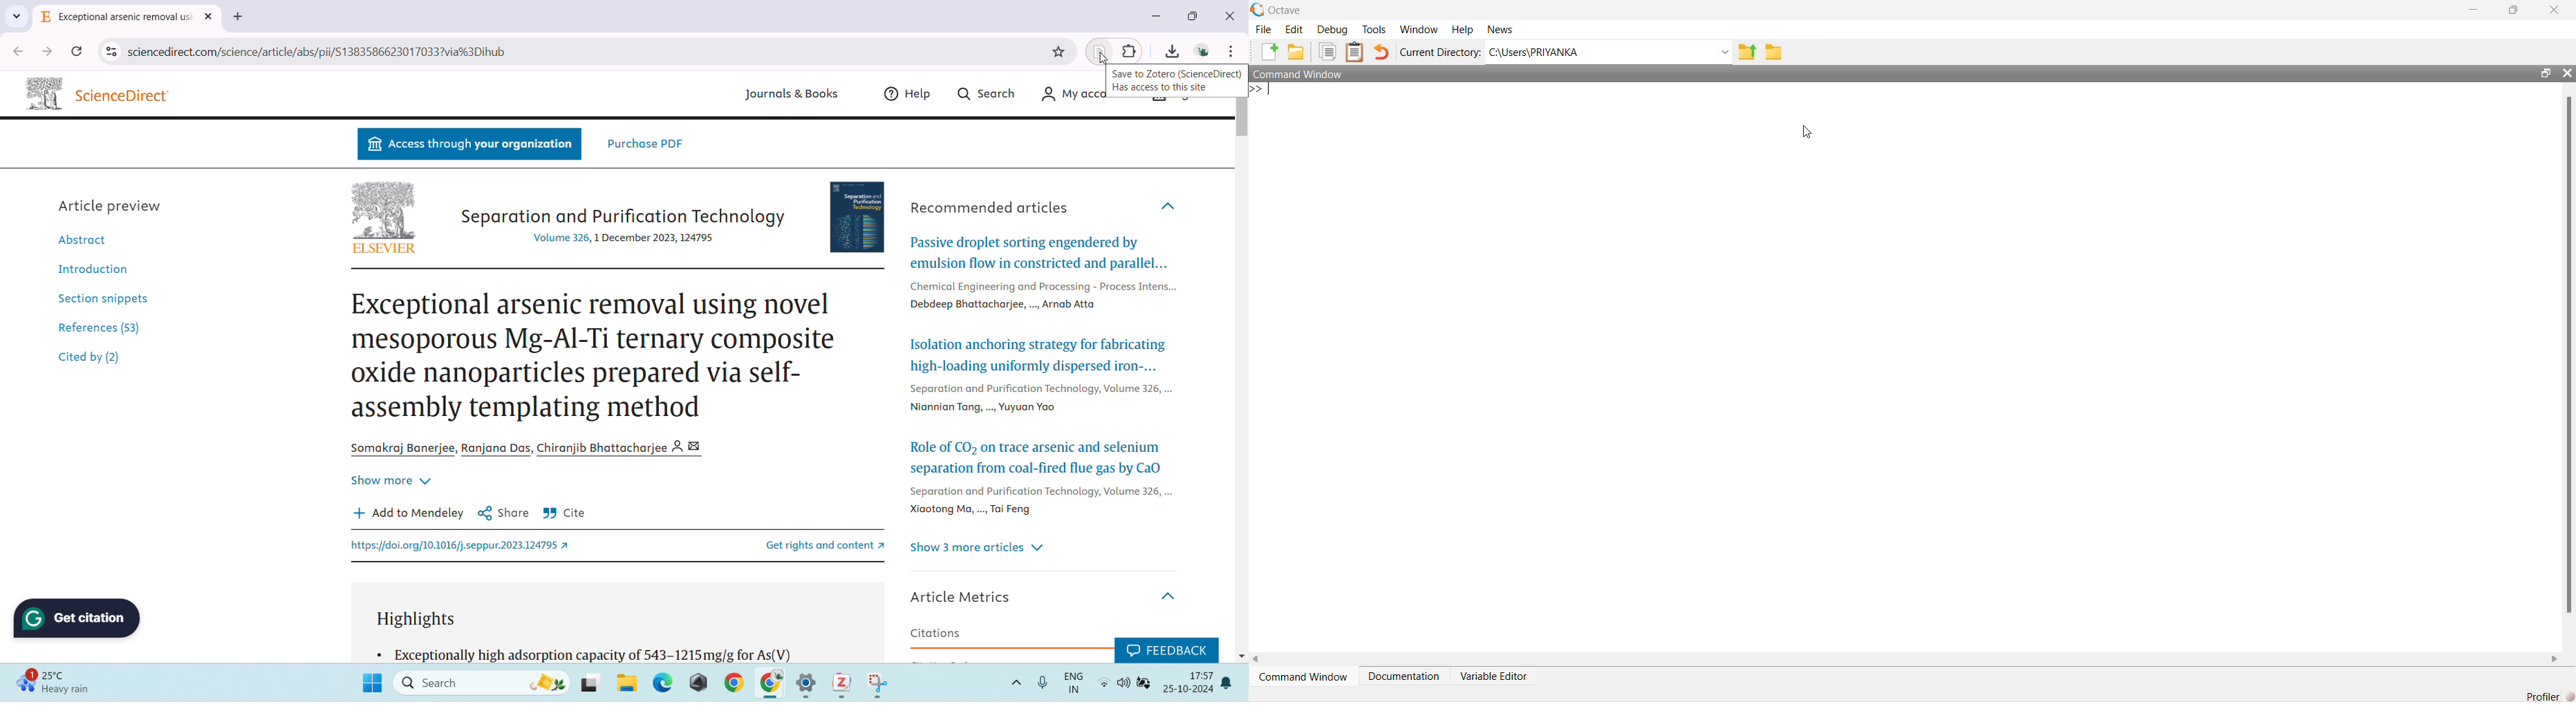 The width and height of the screenshot is (2576, 728). What do you see at coordinates (1099, 51) in the screenshot?
I see `zotero web importer` at bounding box center [1099, 51].